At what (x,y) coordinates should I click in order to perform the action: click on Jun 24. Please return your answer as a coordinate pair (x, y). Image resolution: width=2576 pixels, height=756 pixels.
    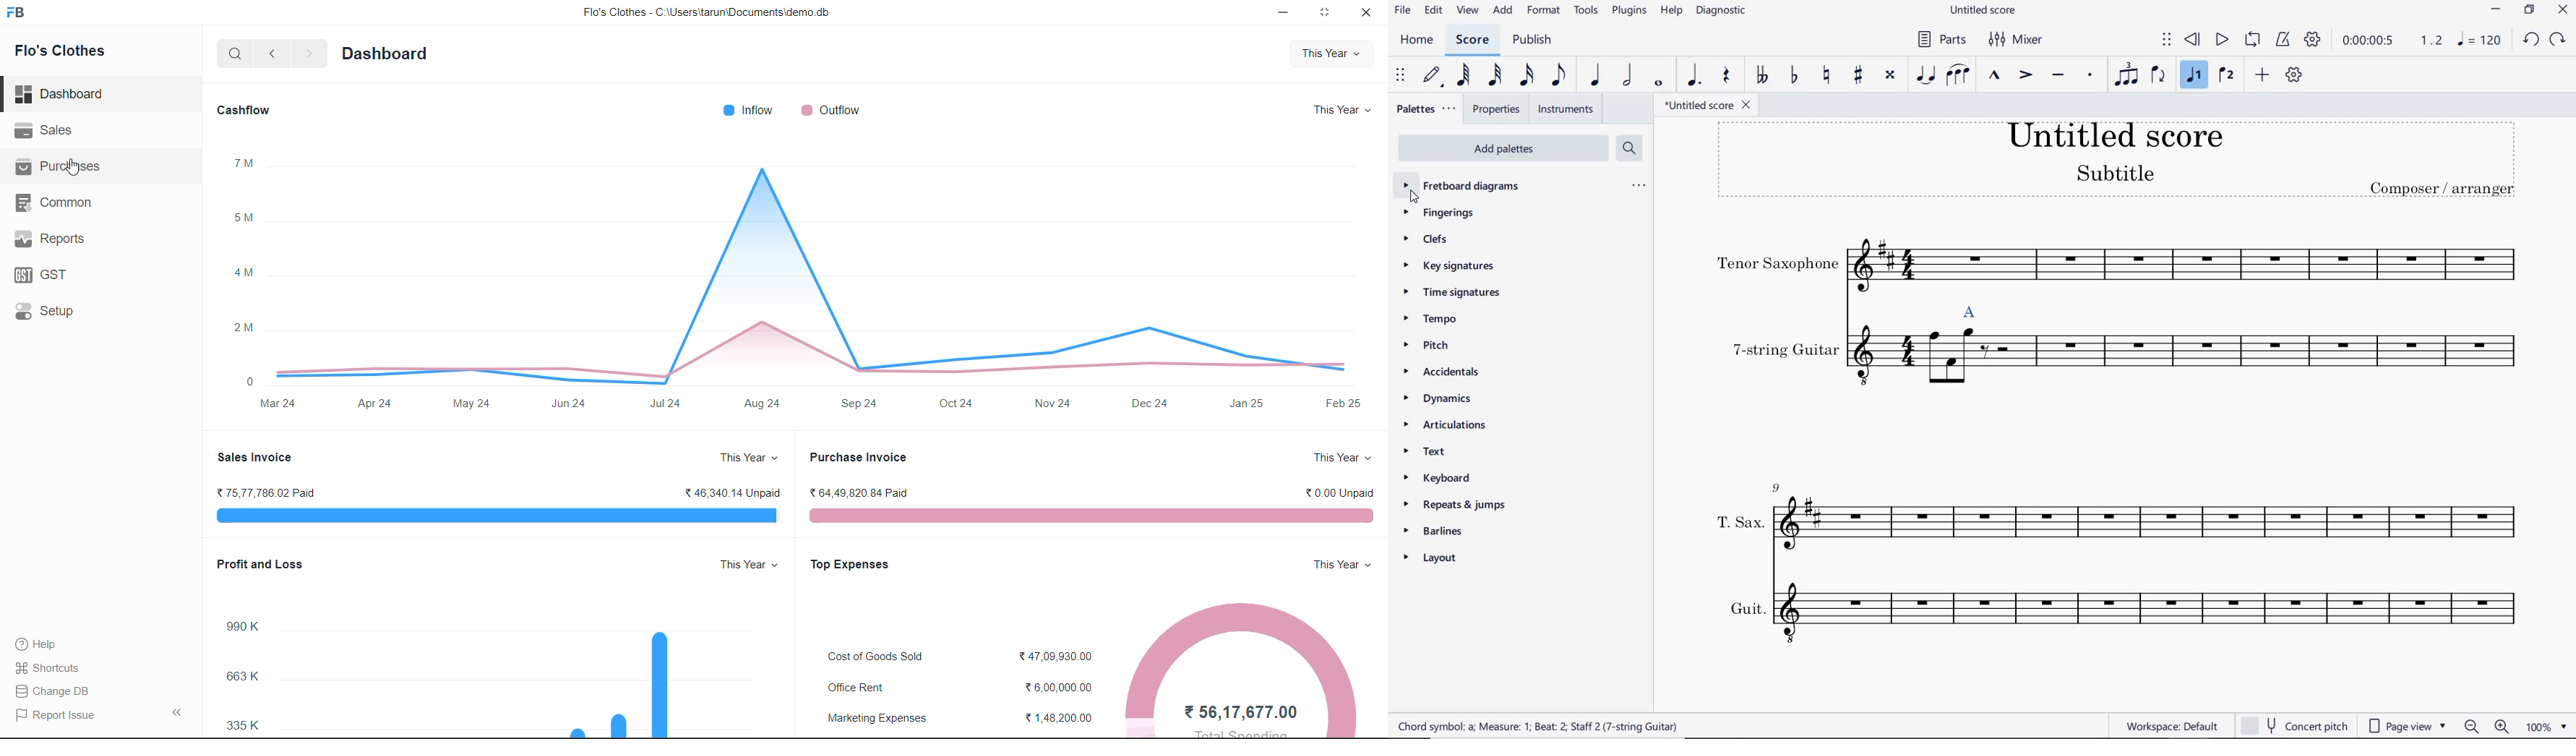
    Looking at the image, I should click on (570, 403).